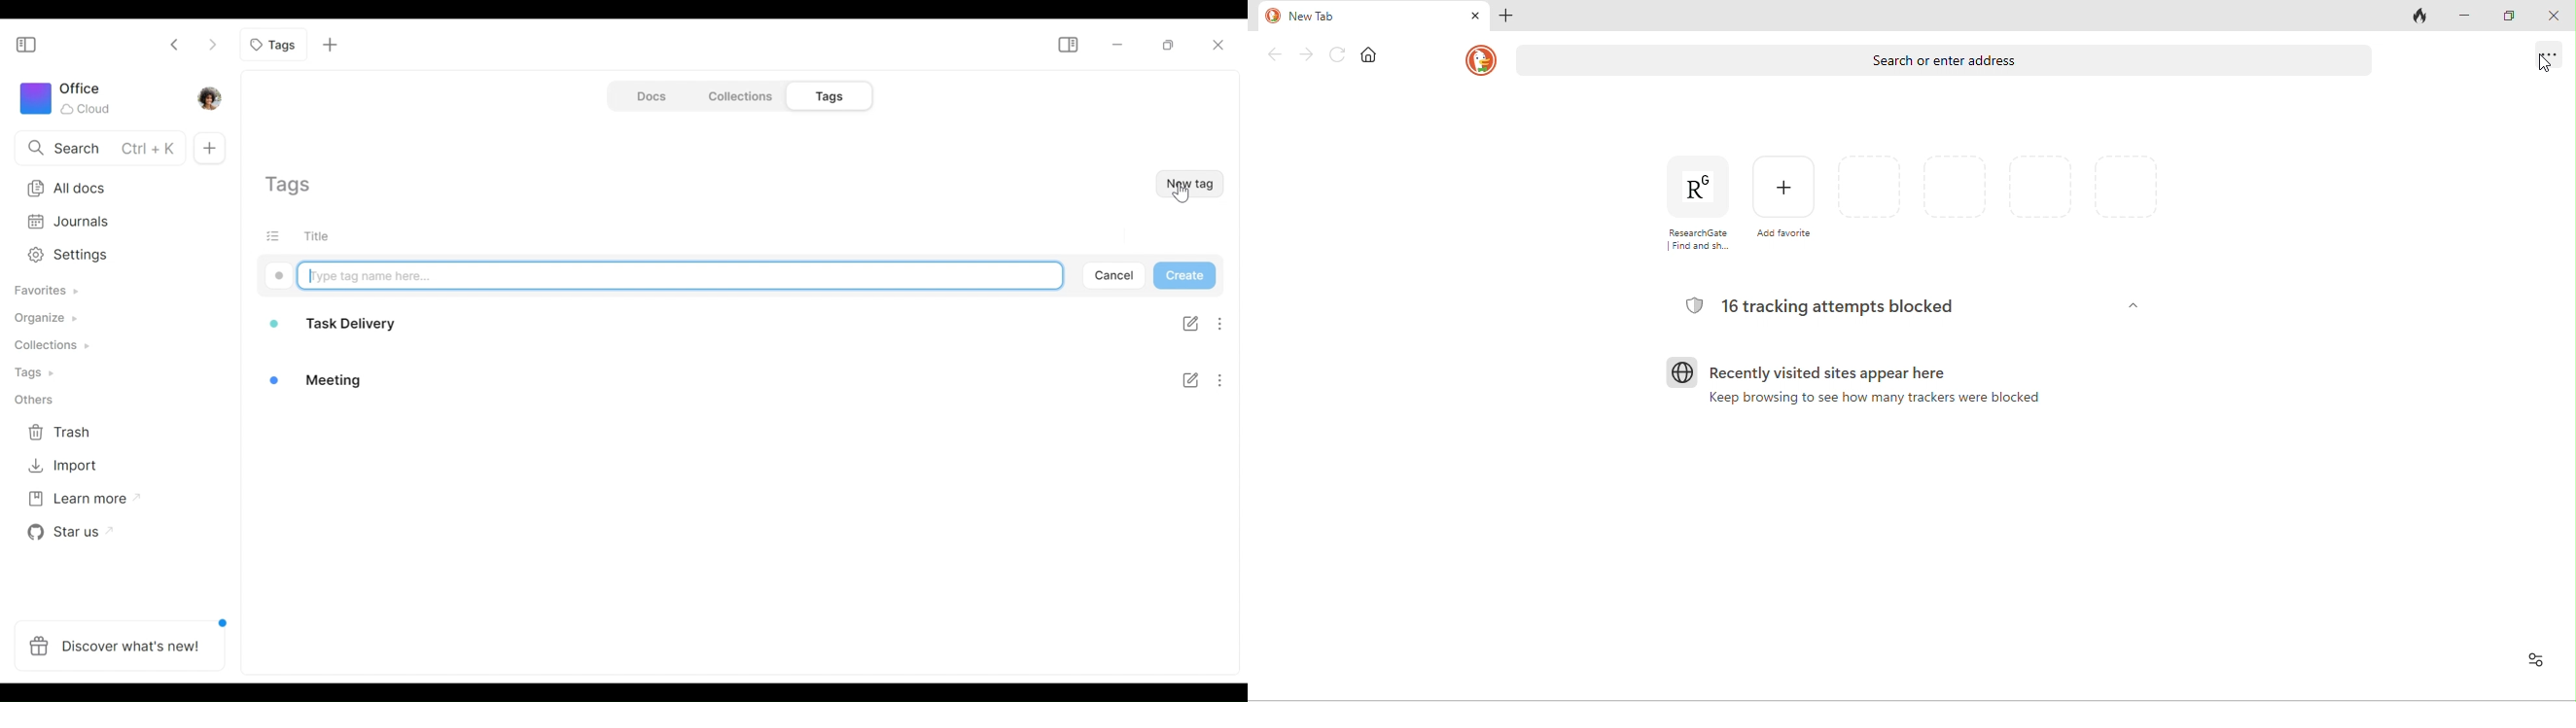 This screenshot has width=2576, height=728. I want to click on (un) select, so click(278, 235).